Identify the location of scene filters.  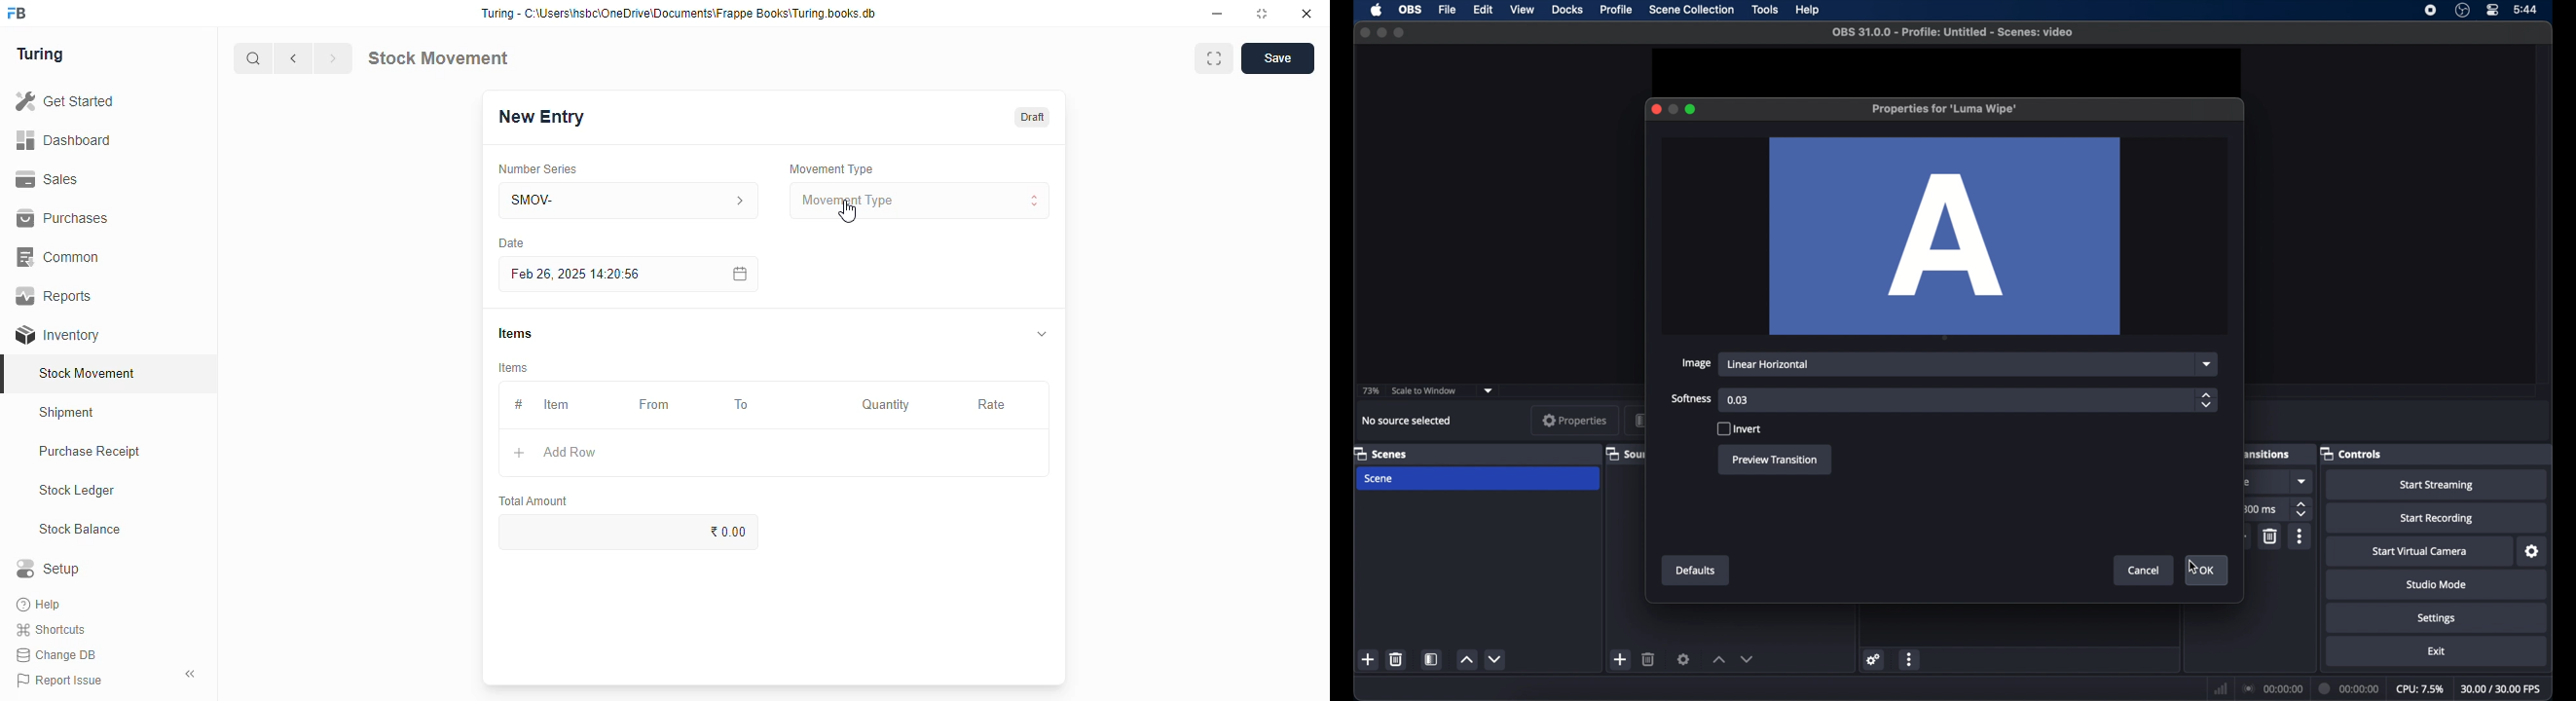
(1431, 659).